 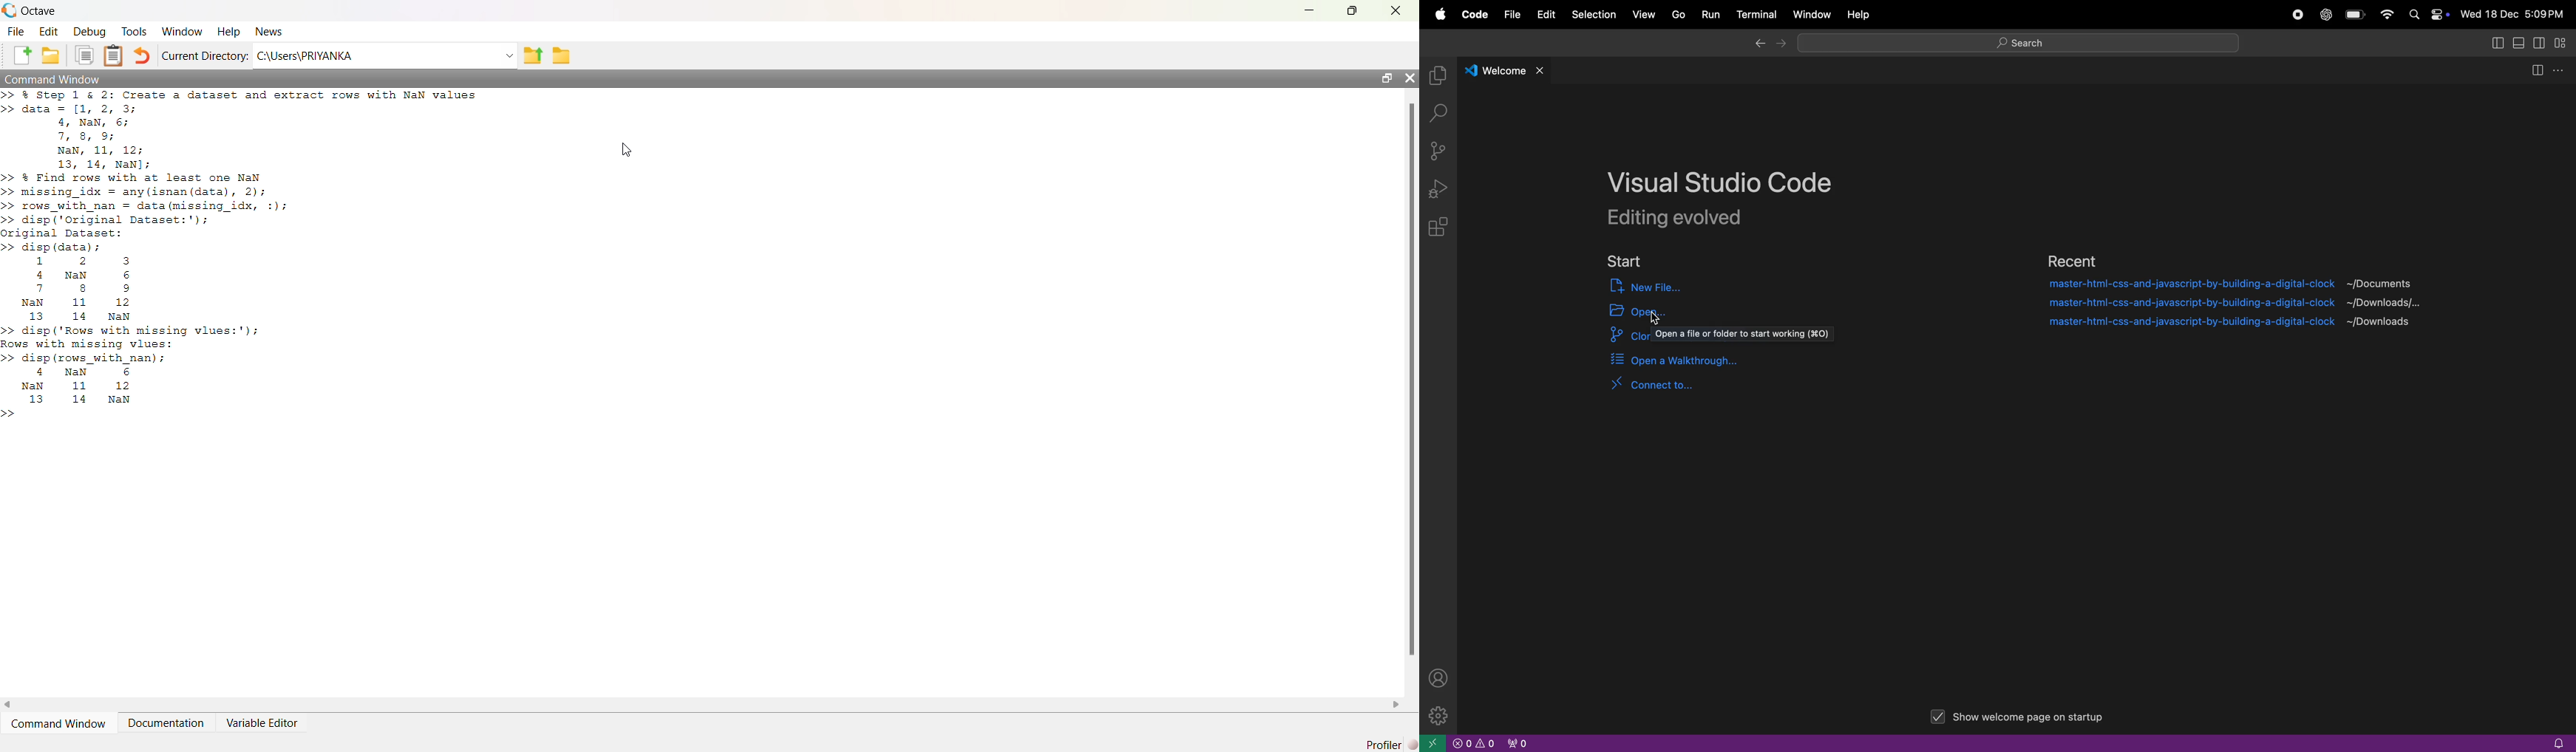 What do you see at coordinates (2232, 282) in the screenshot?
I see `file 1` at bounding box center [2232, 282].